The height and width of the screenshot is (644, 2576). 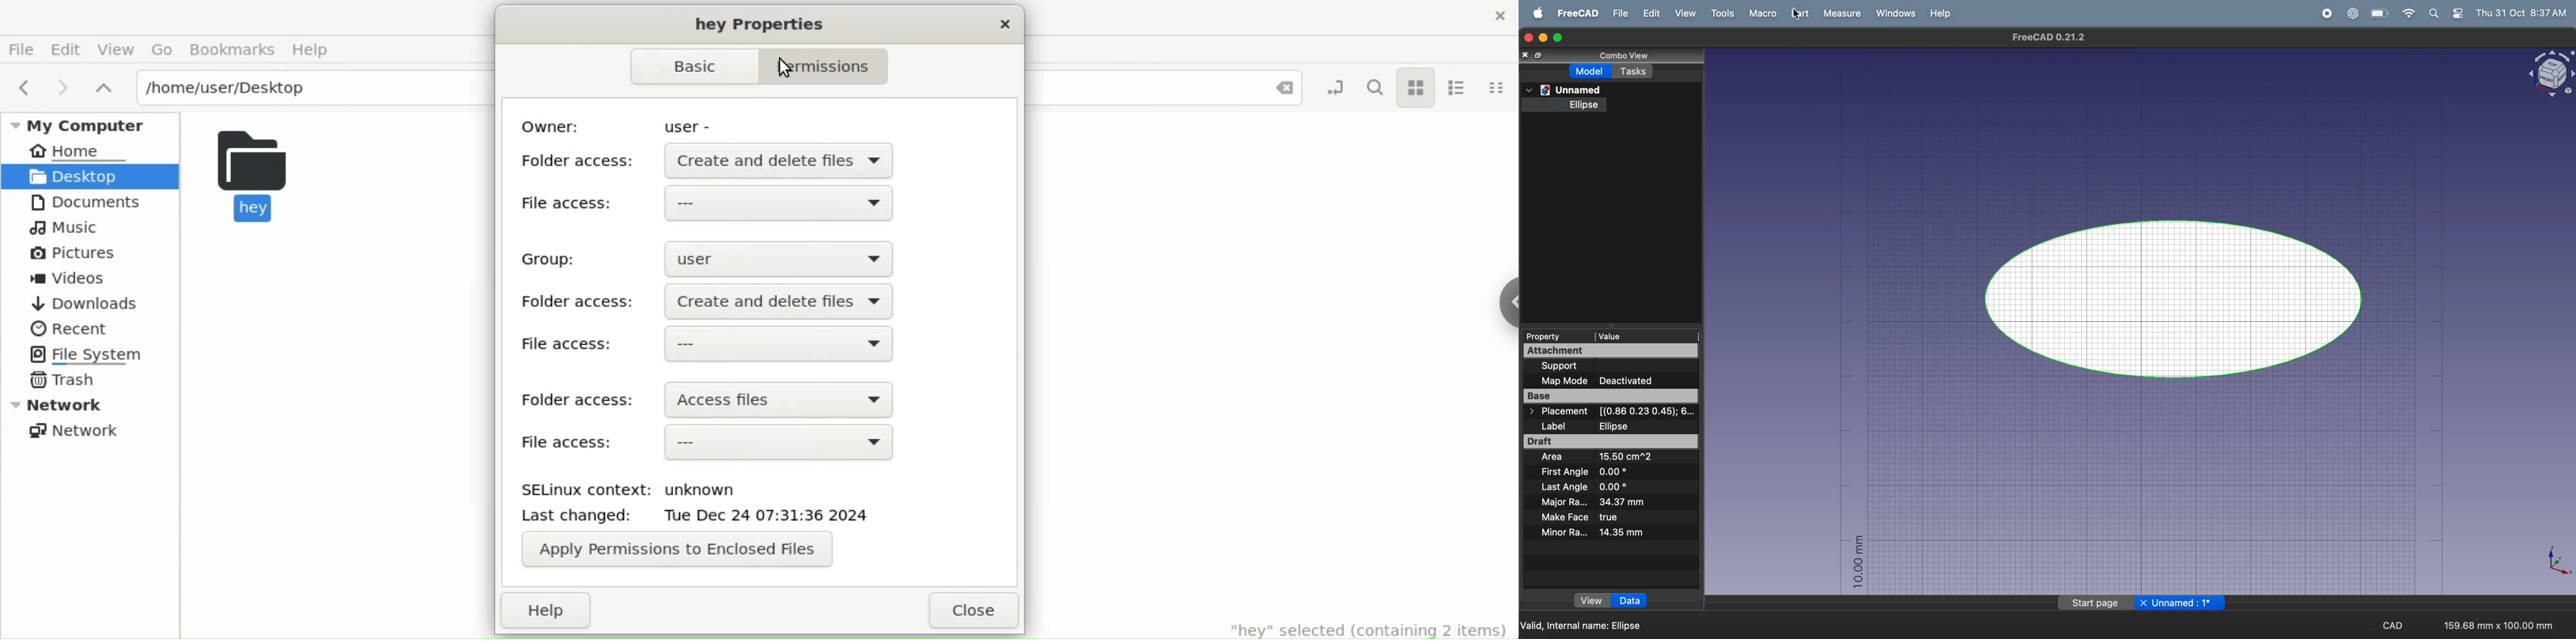 What do you see at coordinates (1636, 73) in the screenshot?
I see `tasks` at bounding box center [1636, 73].